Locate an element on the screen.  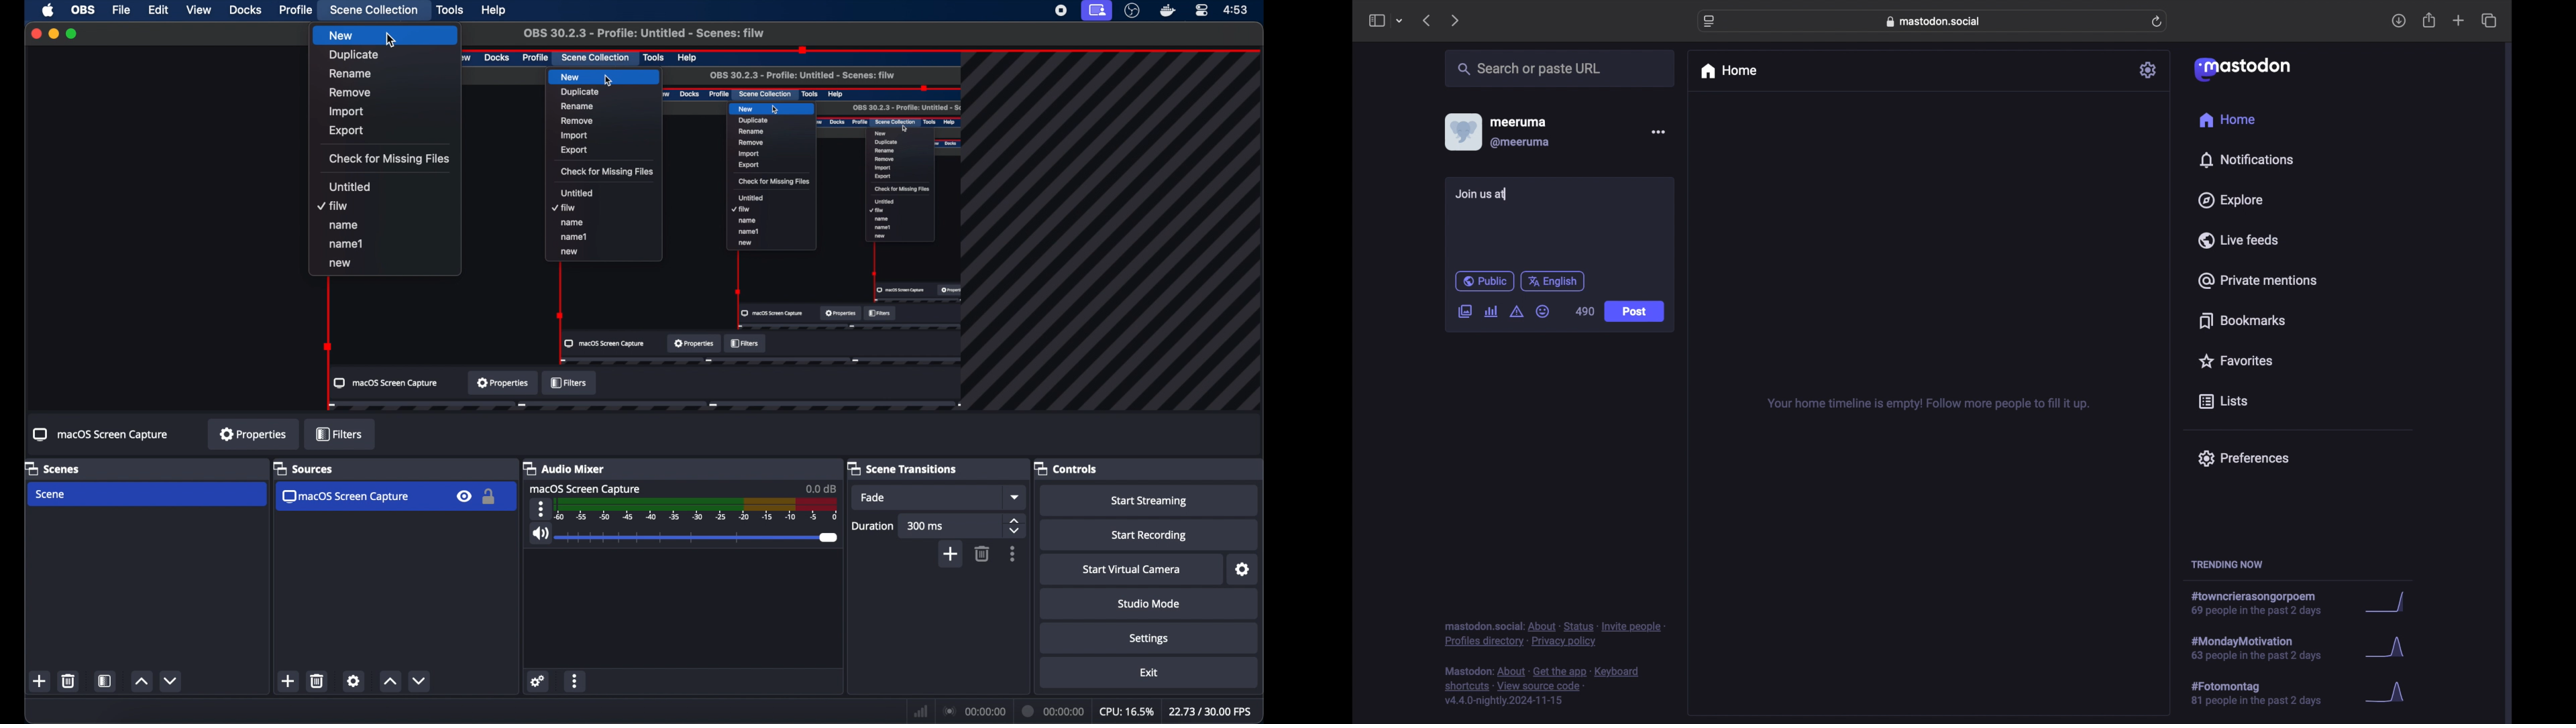
tools is located at coordinates (449, 10).